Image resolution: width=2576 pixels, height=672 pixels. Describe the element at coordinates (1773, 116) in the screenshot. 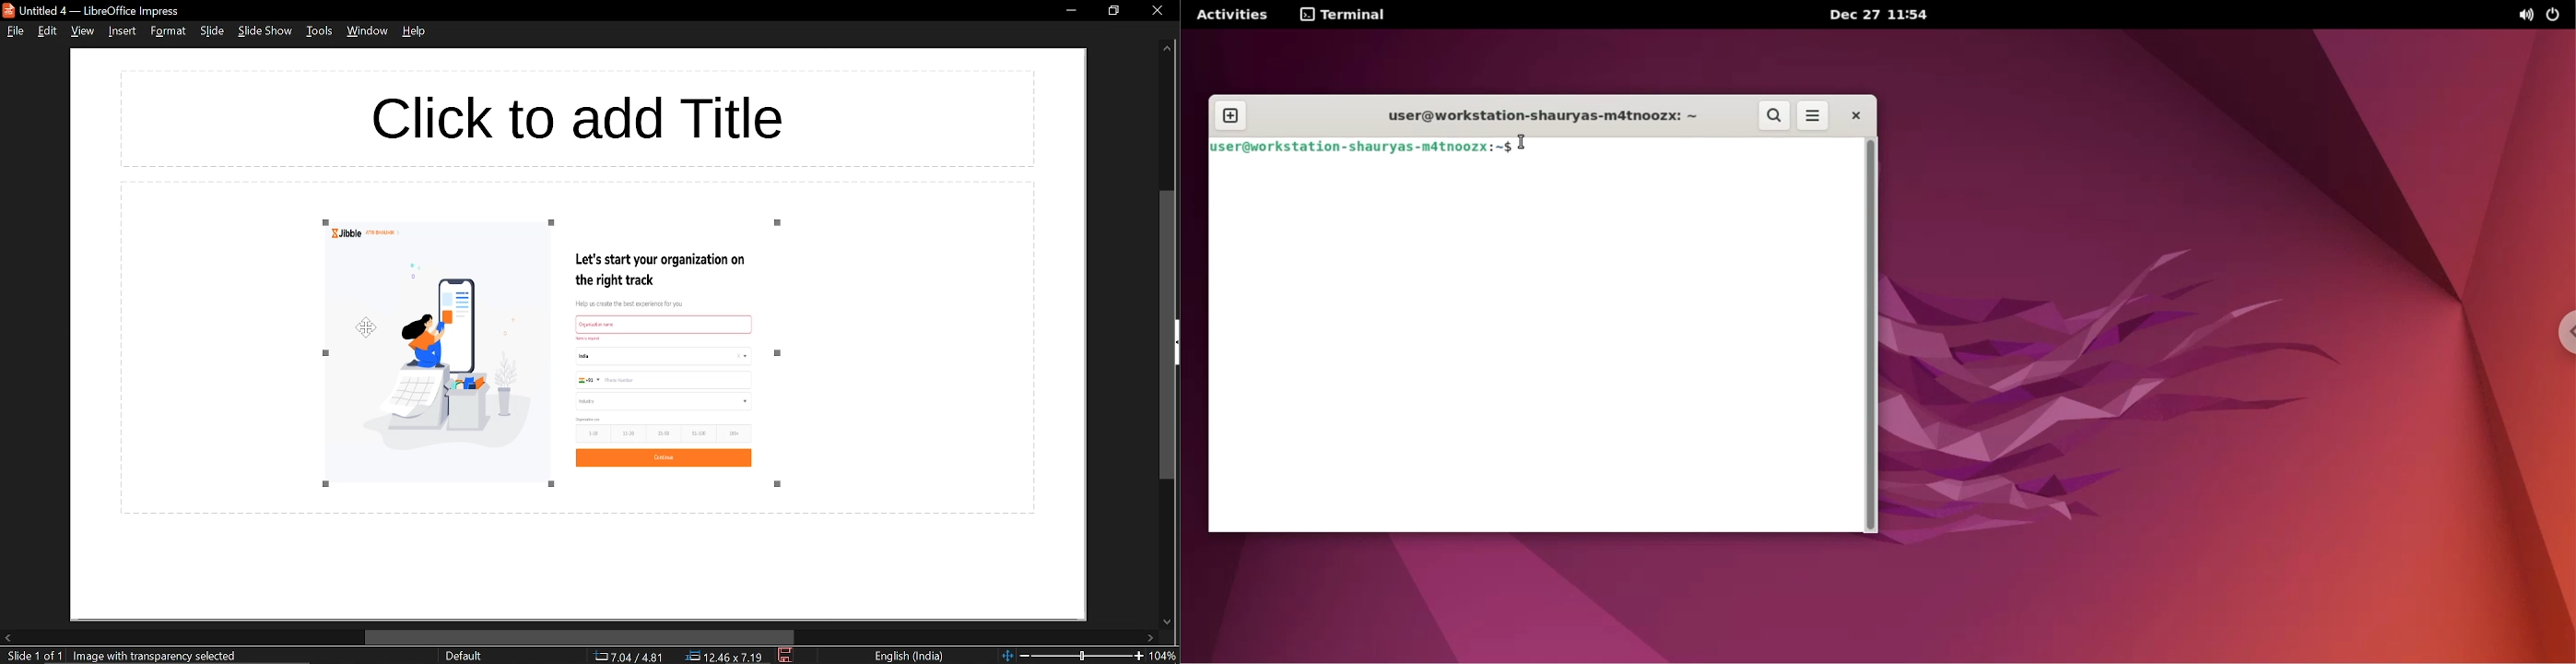

I see `search` at that location.